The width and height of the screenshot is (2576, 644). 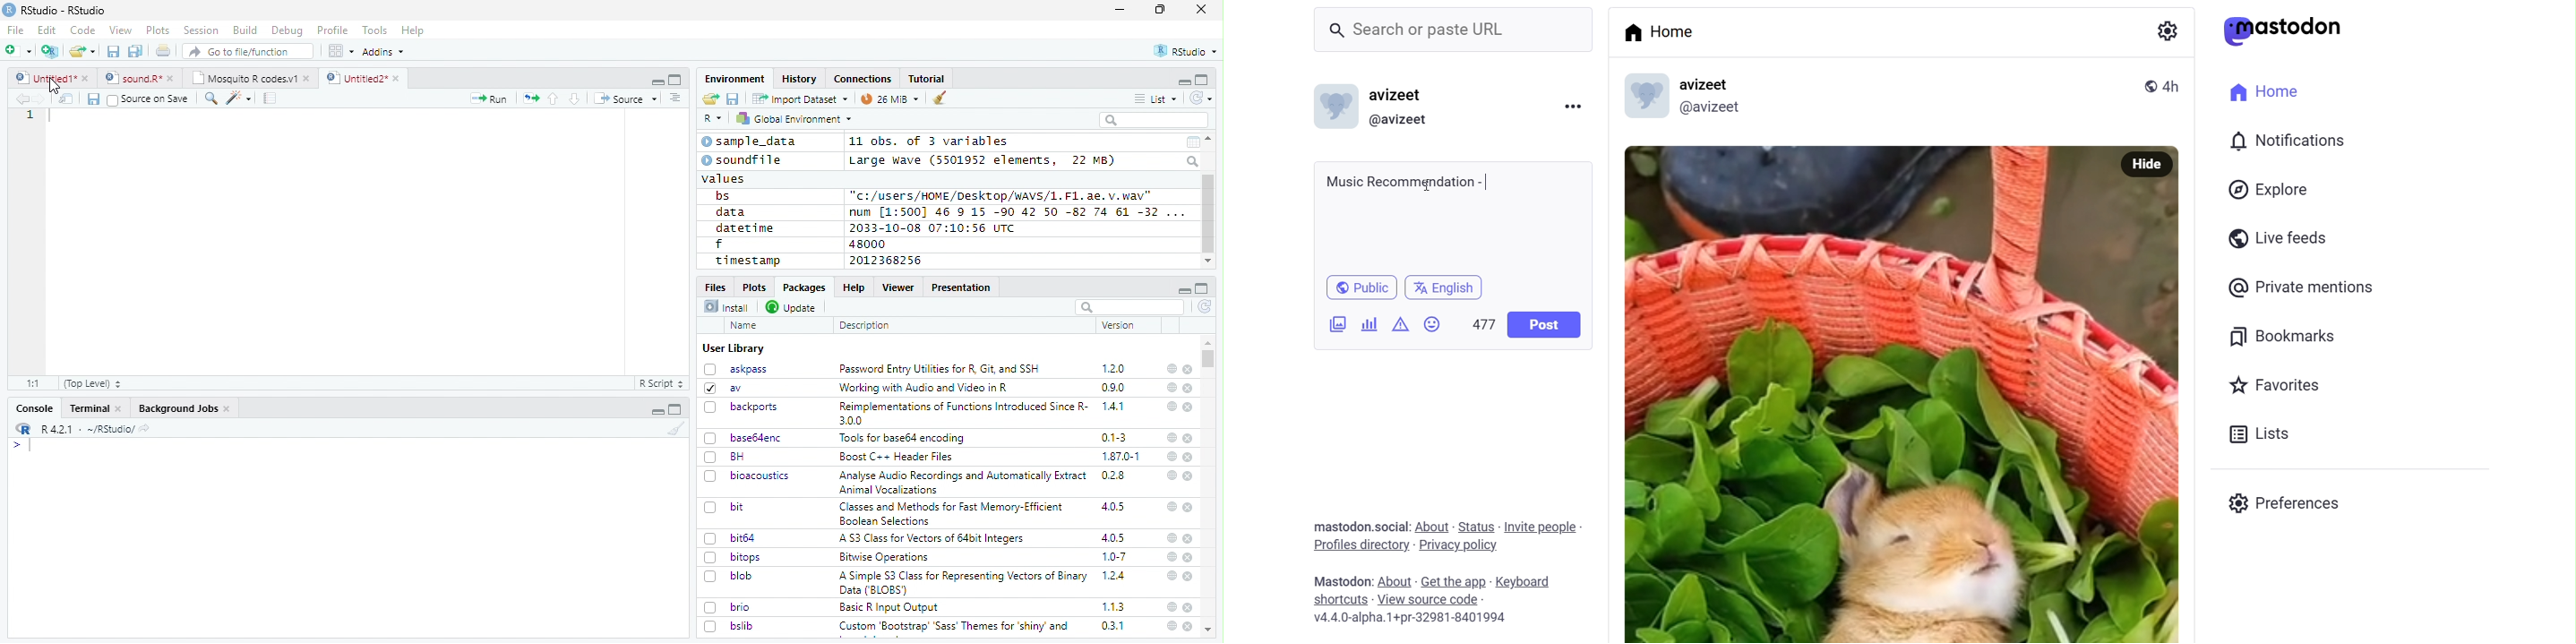 I want to click on soundfile, so click(x=743, y=160).